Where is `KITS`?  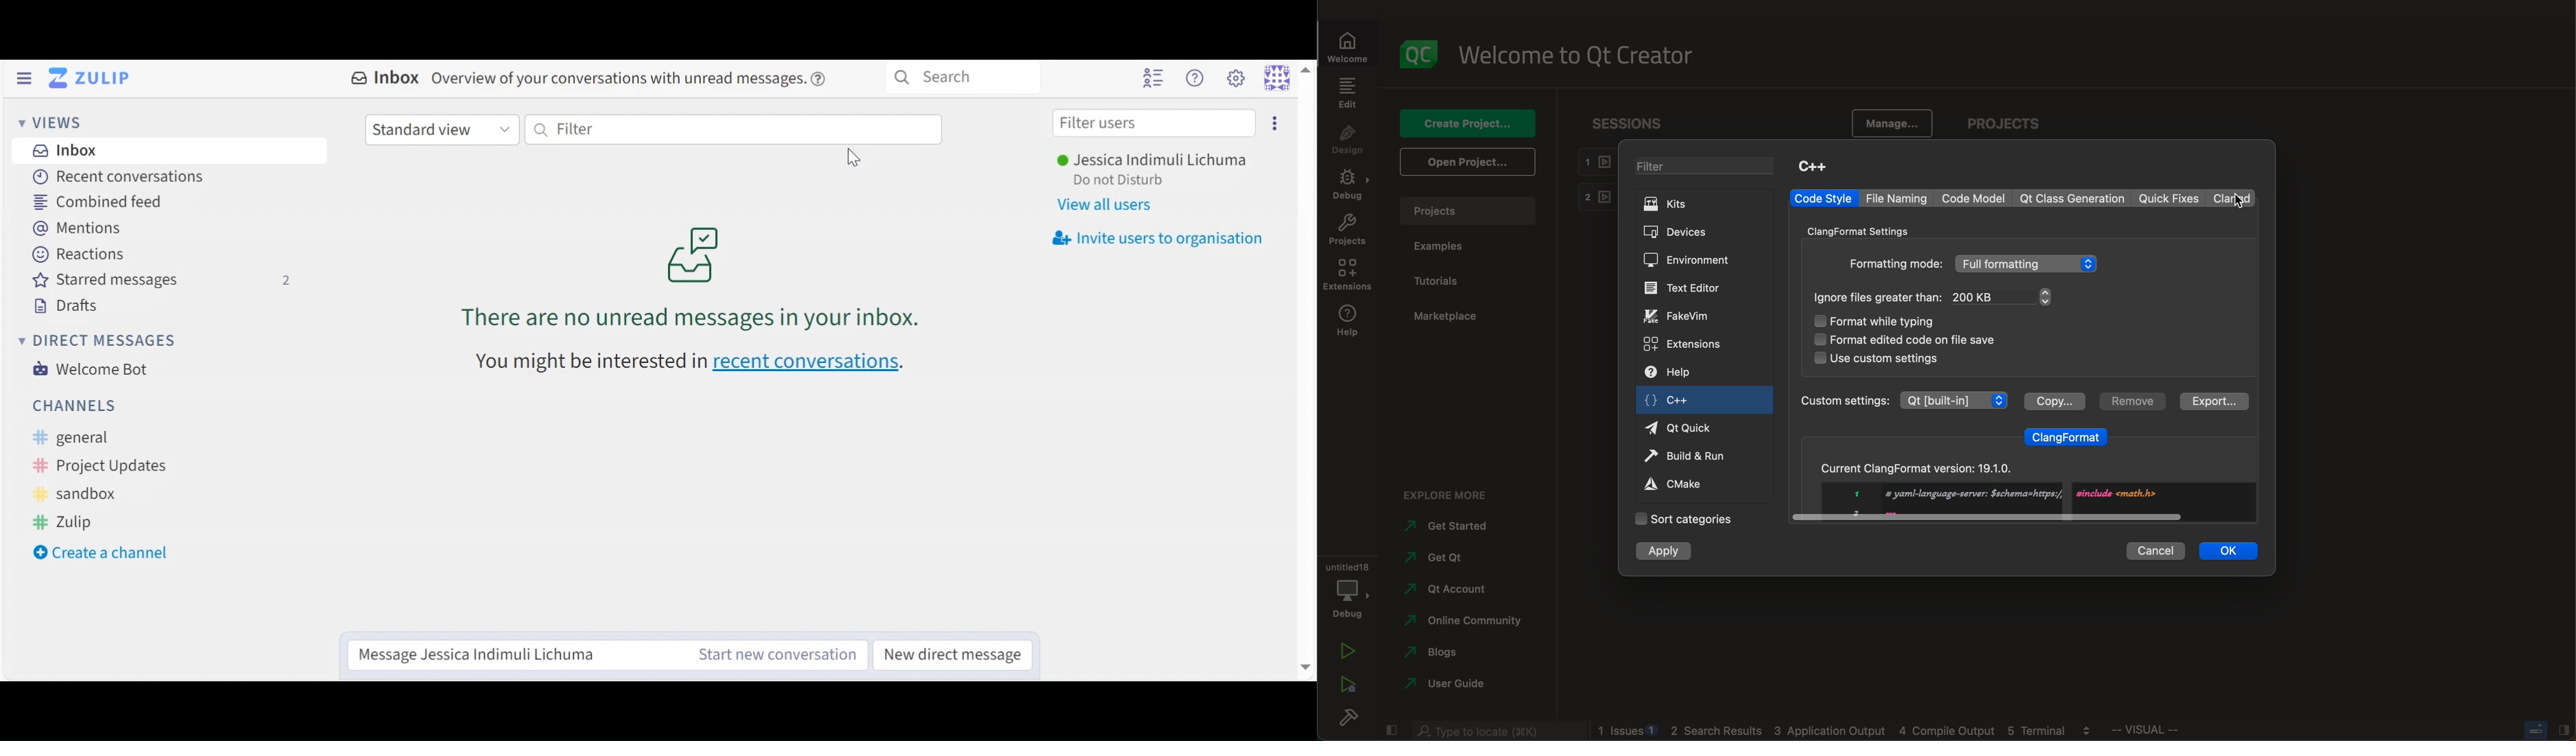 KITS is located at coordinates (1692, 206).